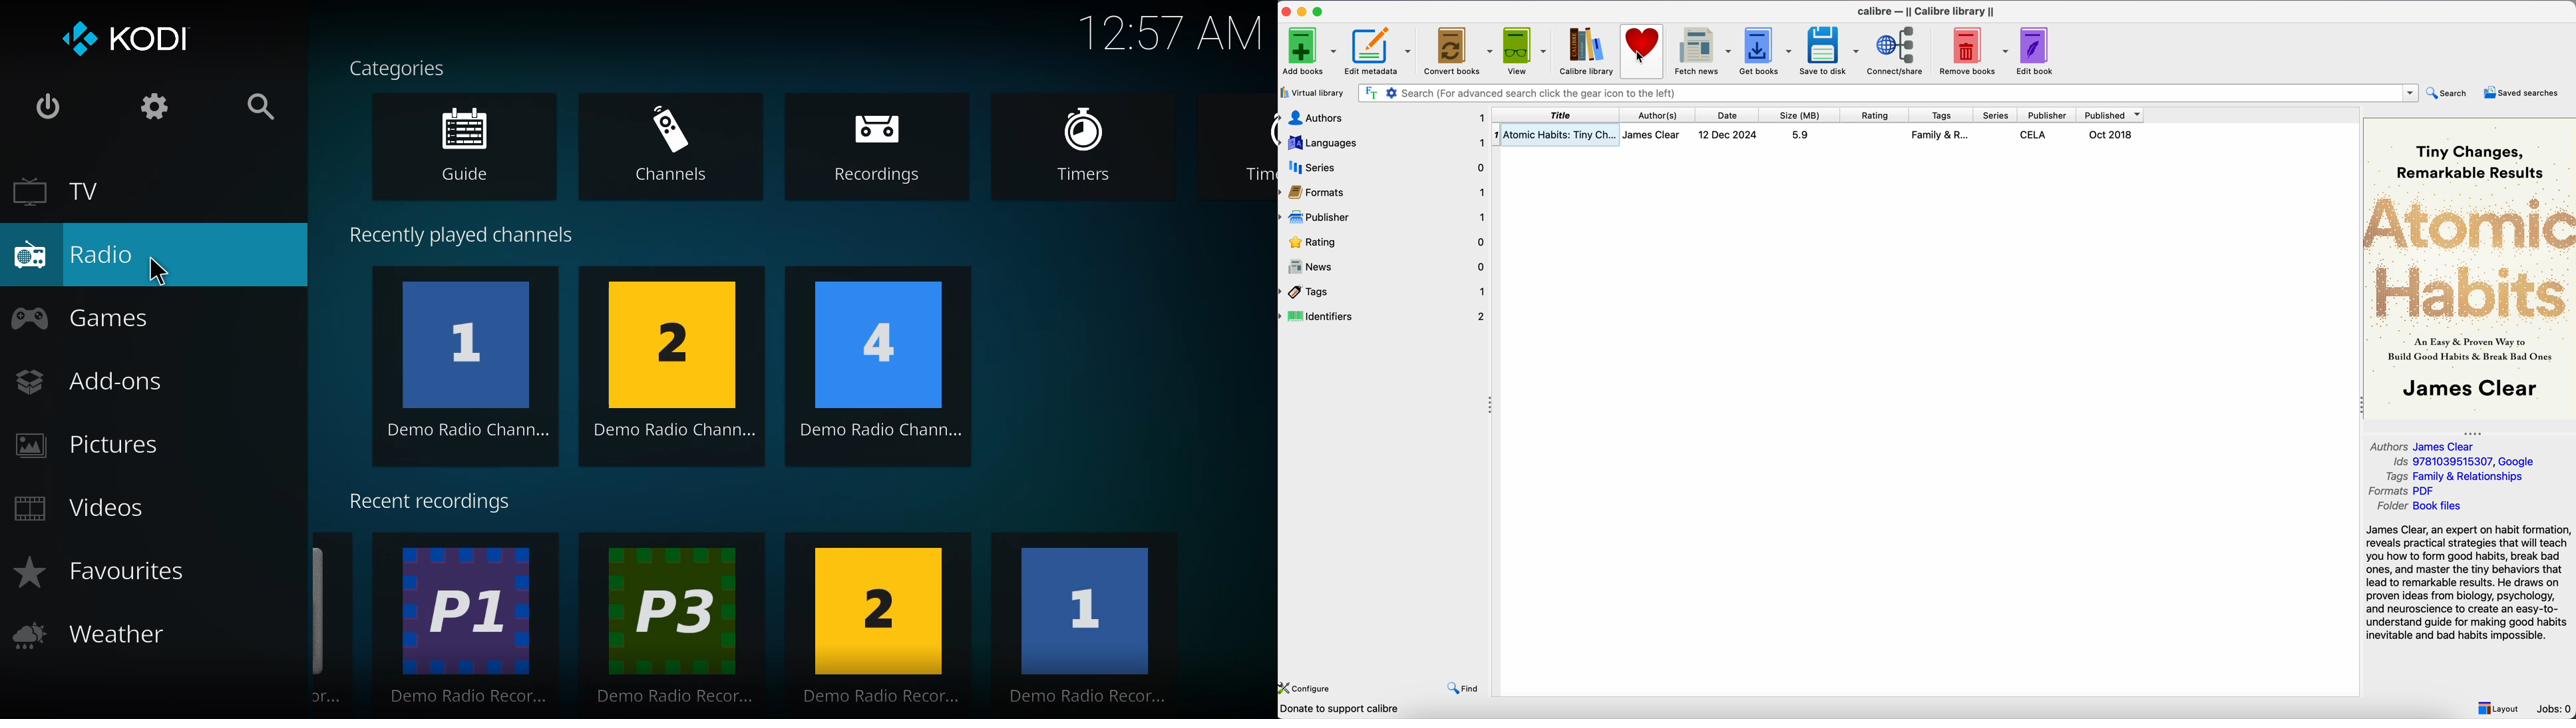 The width and height of the screenshot is (2576, 728). What do you see at coordinates (57, 192) in the screenshot?
I see `tv` at bounding box center [57, 192].